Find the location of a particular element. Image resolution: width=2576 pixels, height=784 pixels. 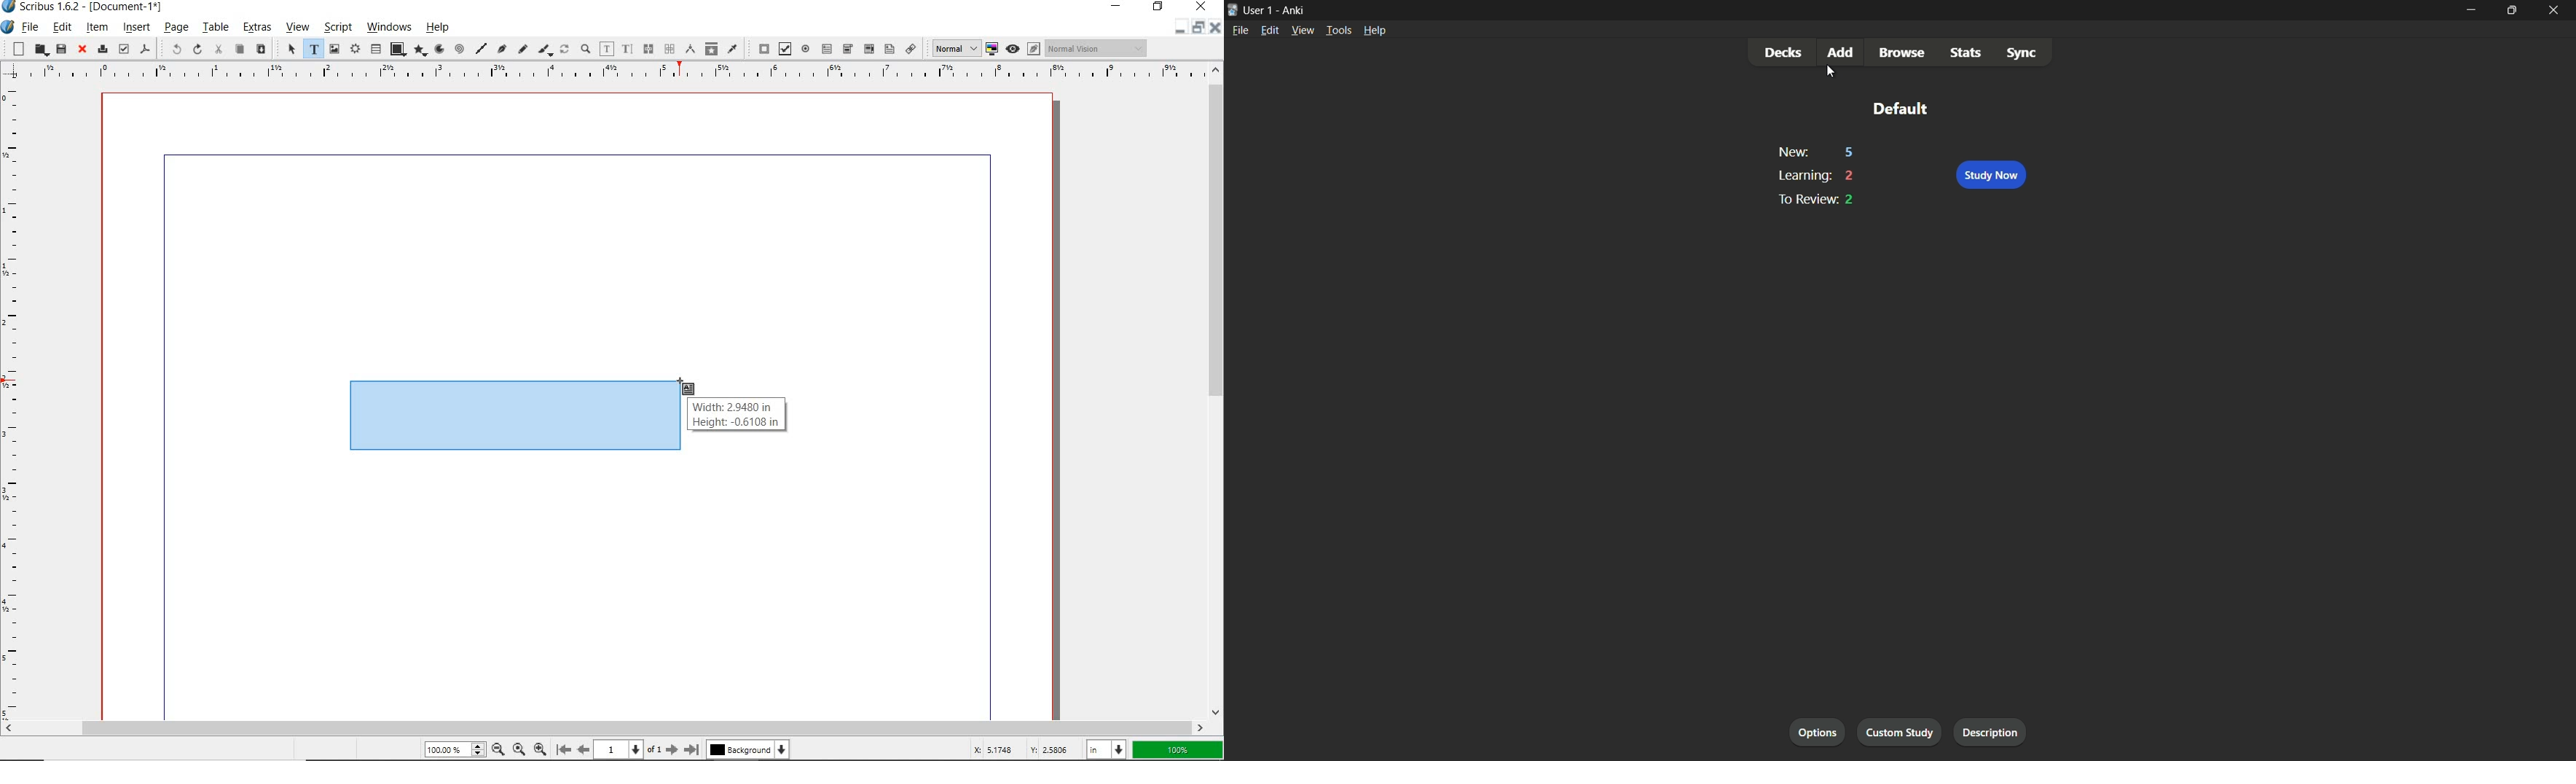

edit menu is located at coordinates (1269, 30).